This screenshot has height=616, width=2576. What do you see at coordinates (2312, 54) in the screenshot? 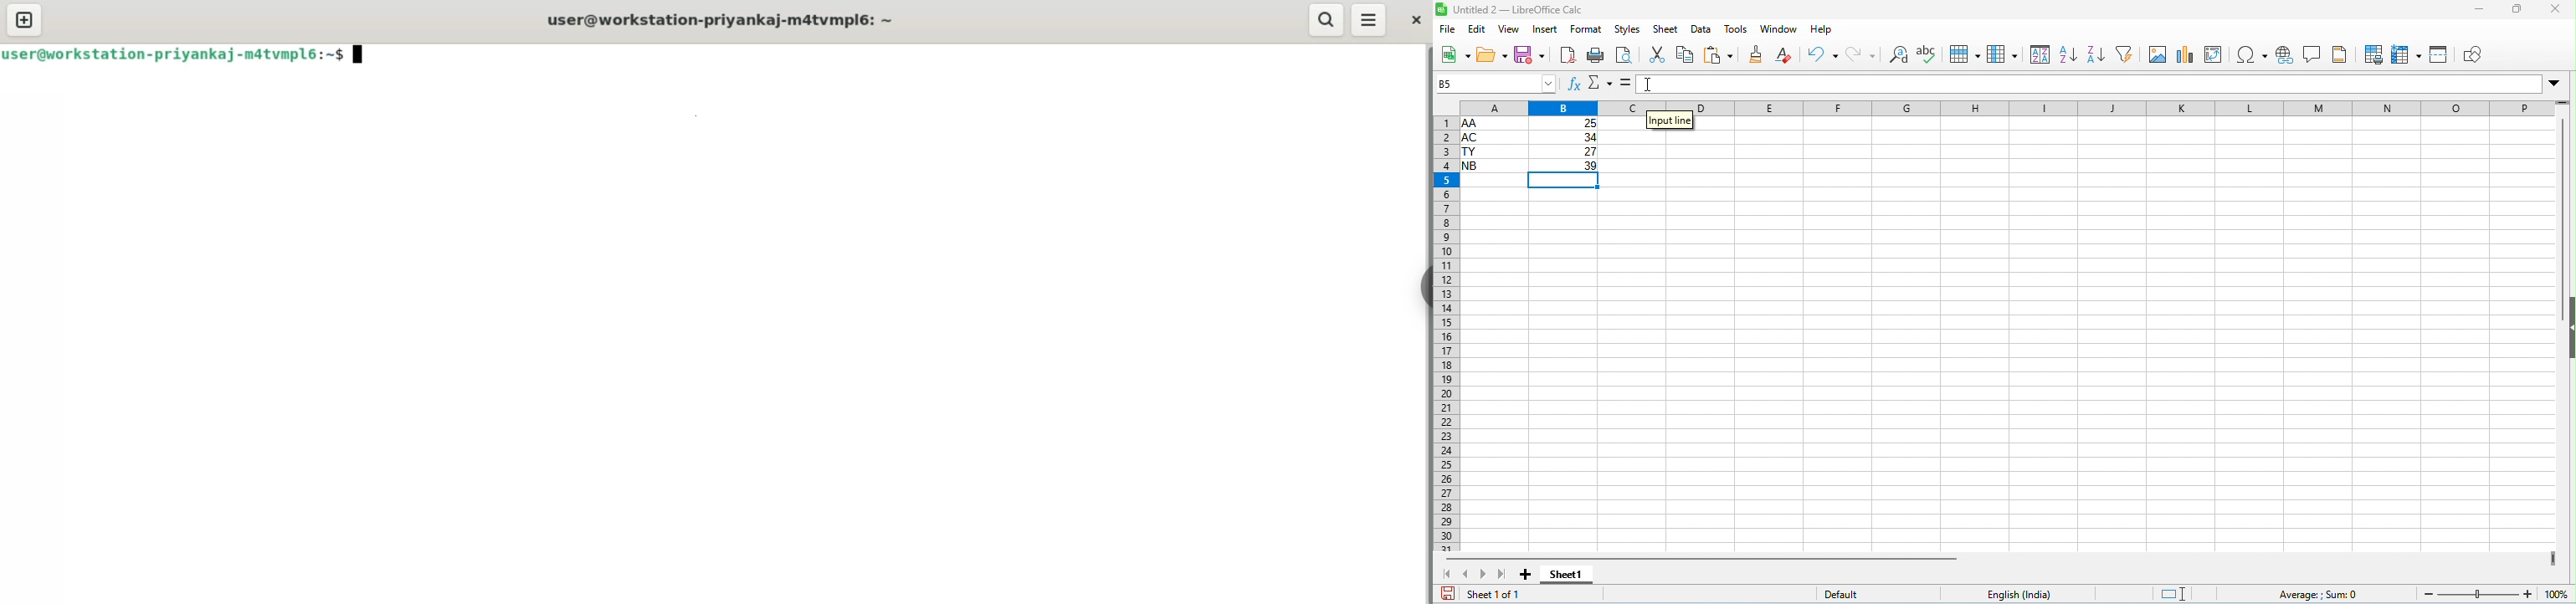
I see `insert comment` at bounding box center [2312, 54].